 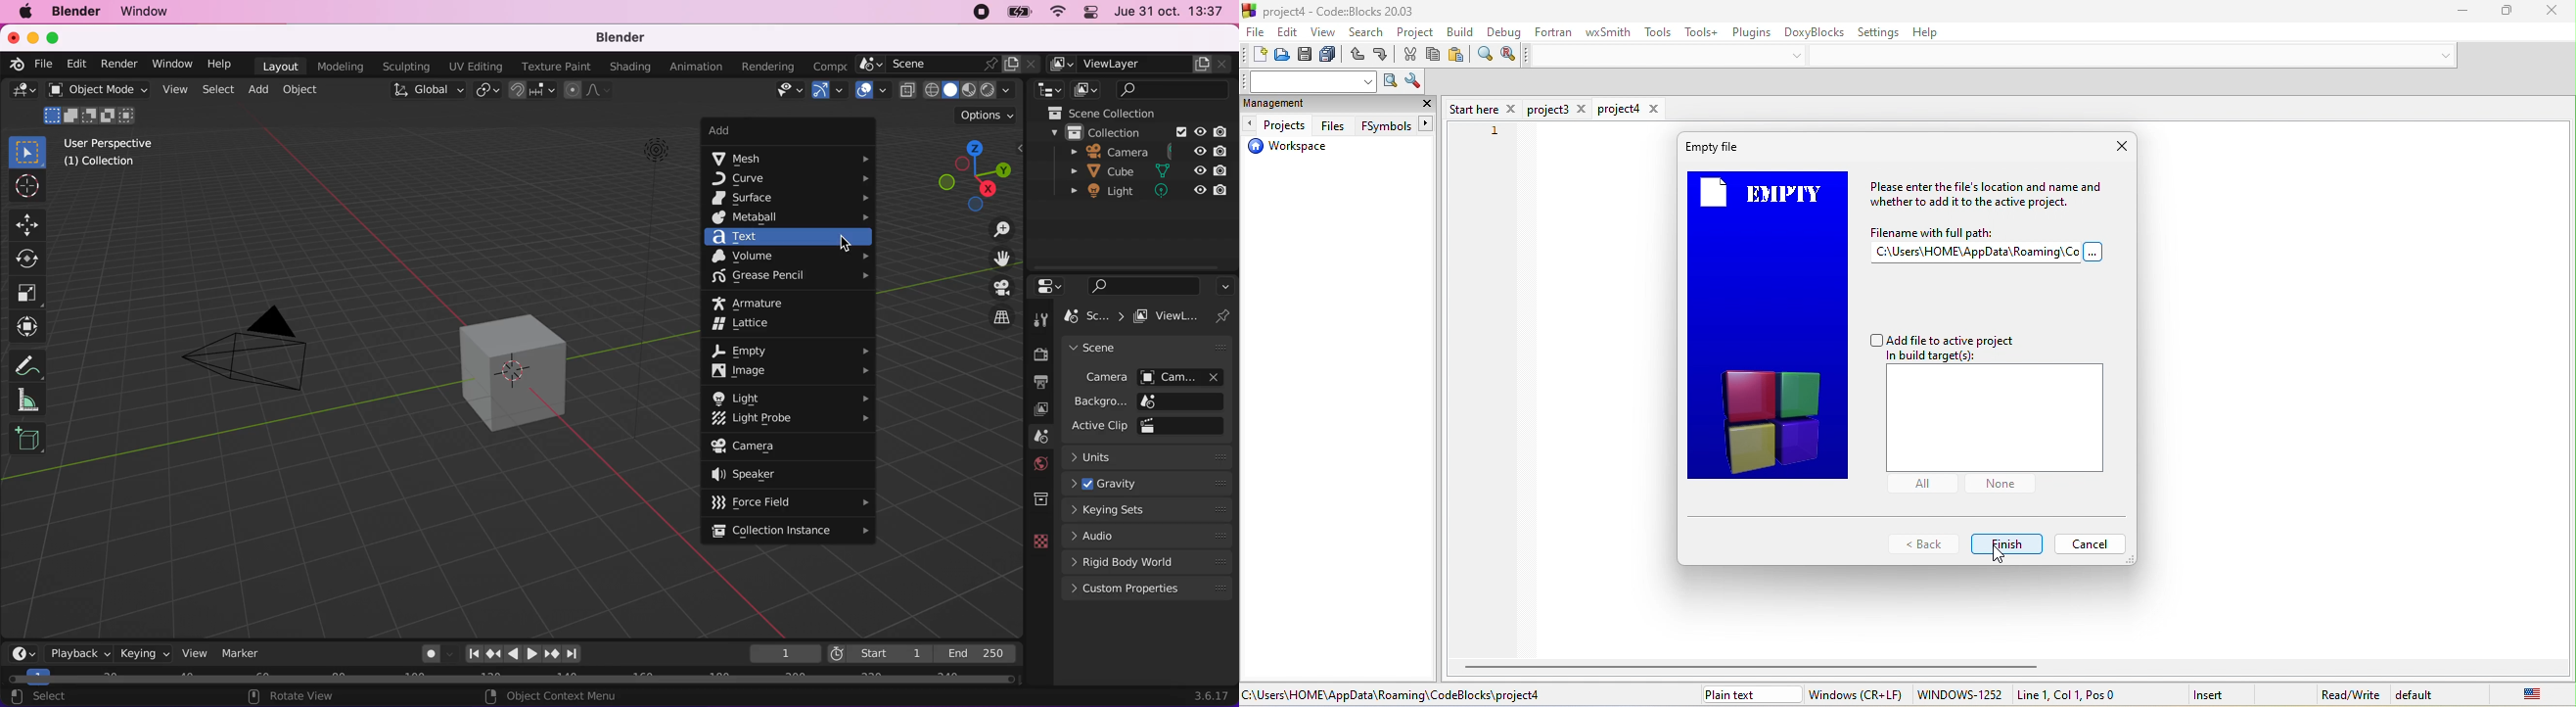 I want to click on project, so click(x=1416, y=33).